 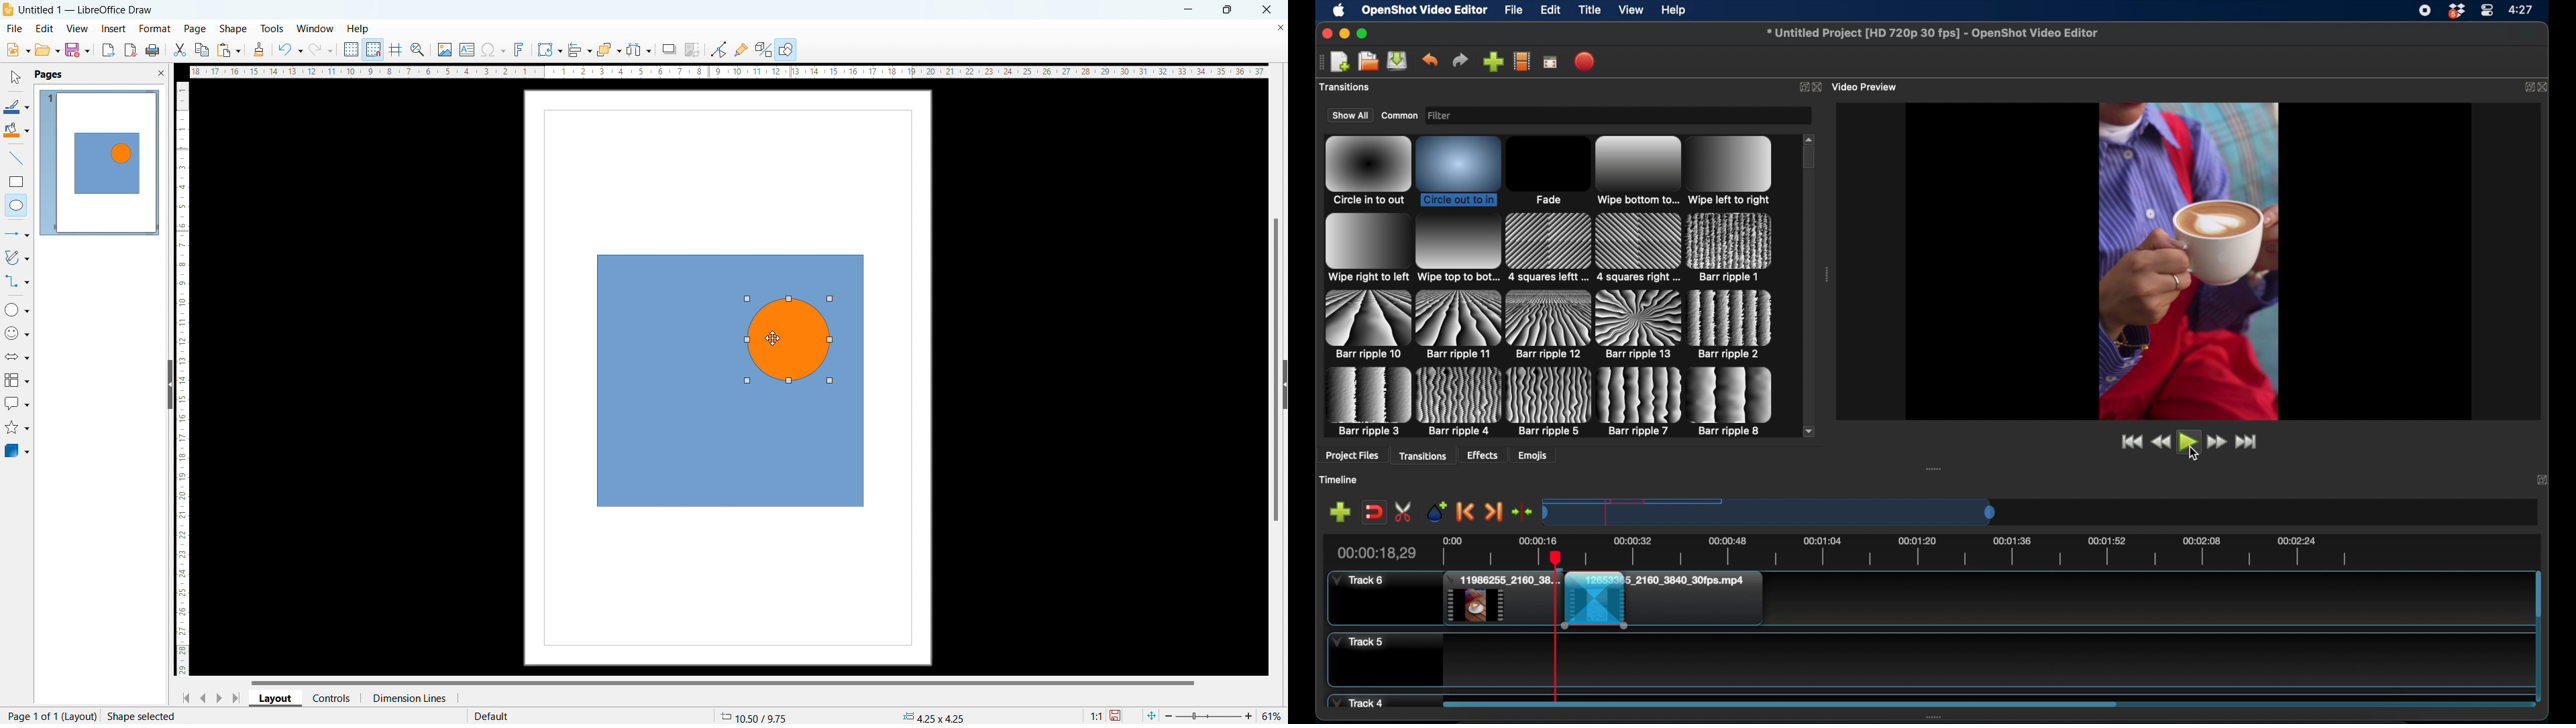 What do you see at coordinates (259, 50) in the screenshot?
I see `clone formatting` at bounding box center [259, 50].